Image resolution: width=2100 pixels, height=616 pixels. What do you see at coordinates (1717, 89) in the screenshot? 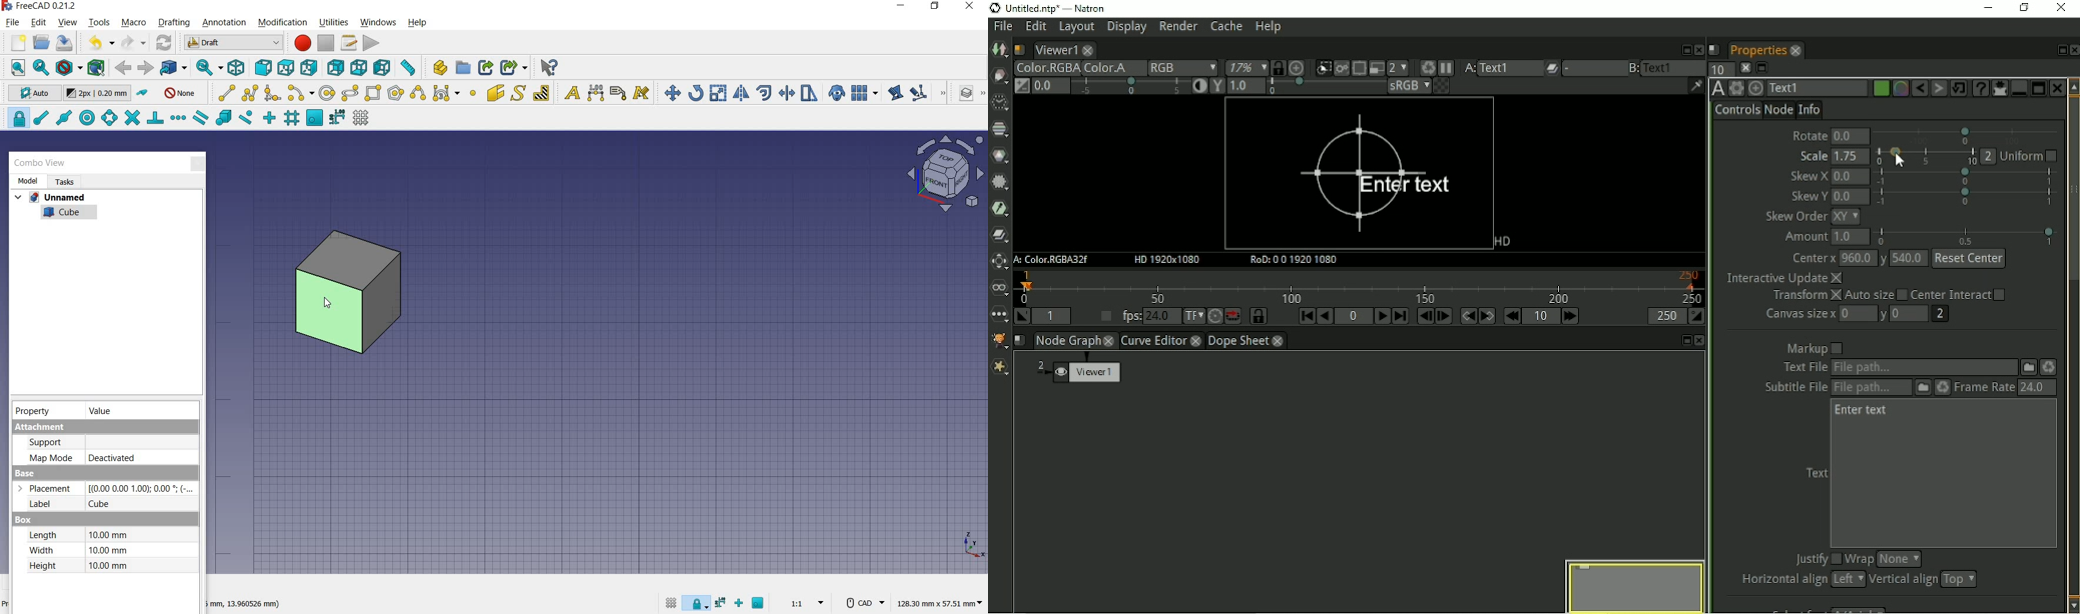
I see `TextOFX Version 6.13` at bounding box center [1717, 89].